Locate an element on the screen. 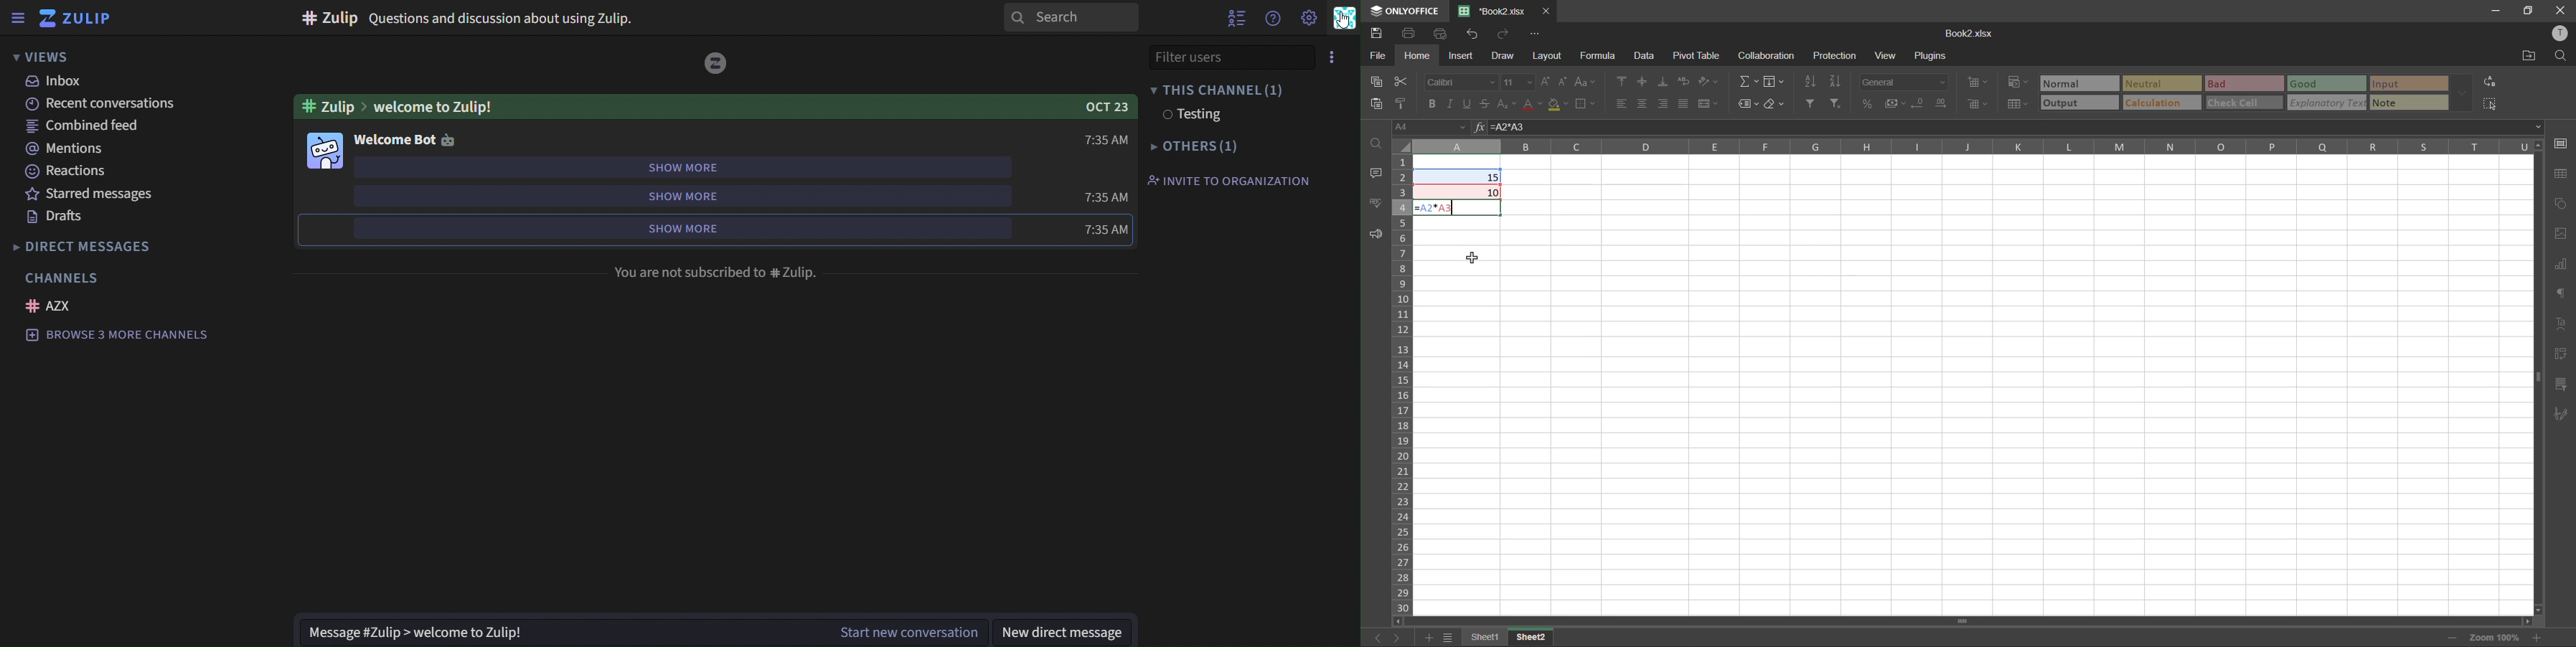  sort ascending is located at coordinates (1808, 82).